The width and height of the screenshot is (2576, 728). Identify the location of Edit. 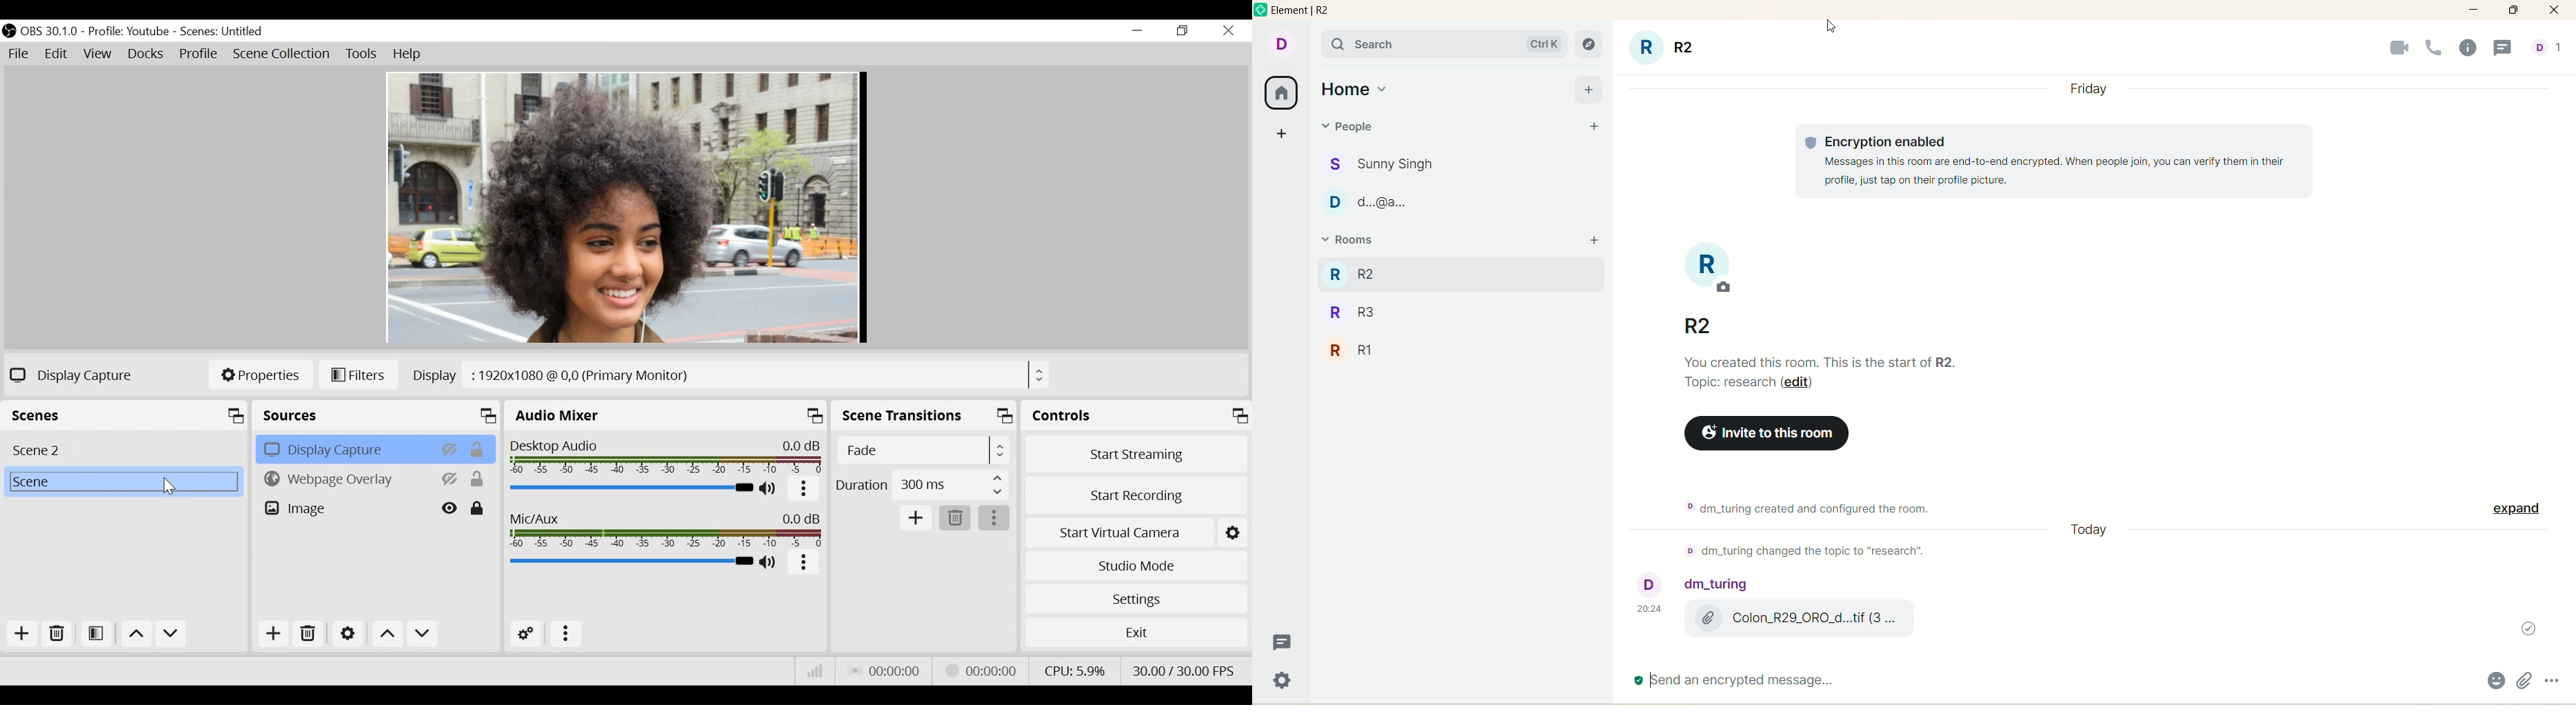
(55, 54).